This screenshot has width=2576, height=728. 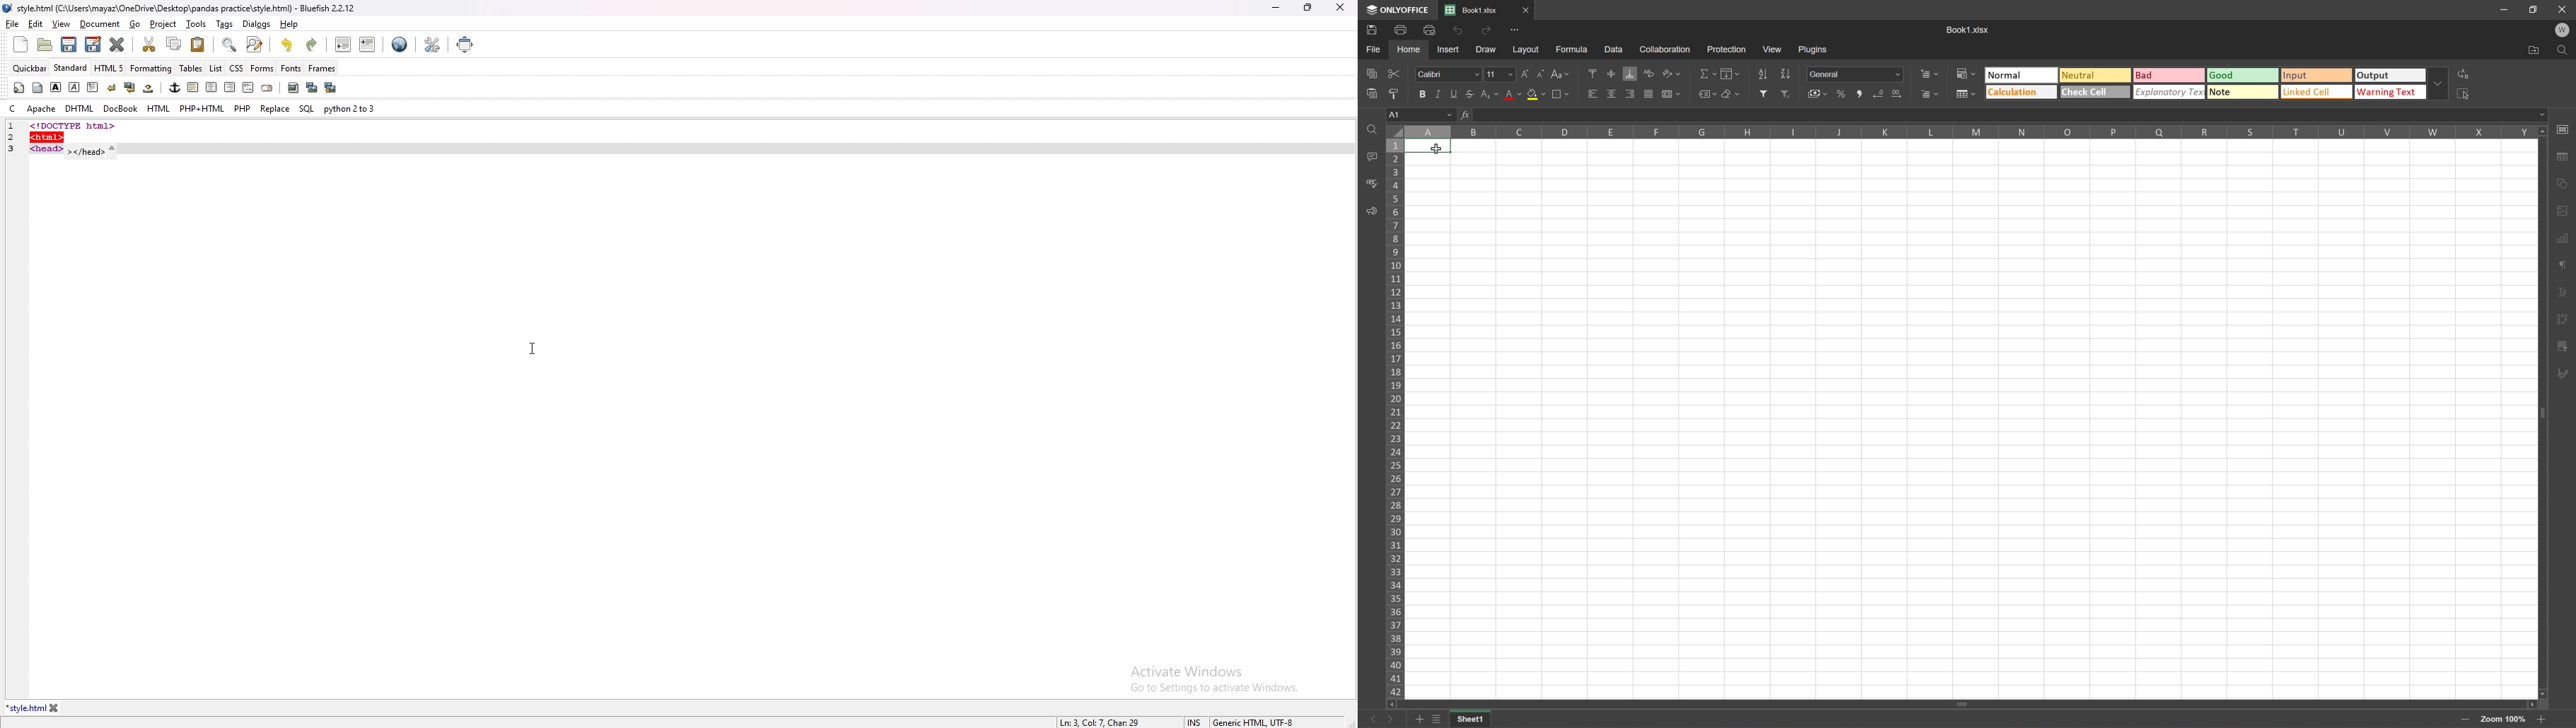 I want to click on close current tab, so click(x=118, y=45).